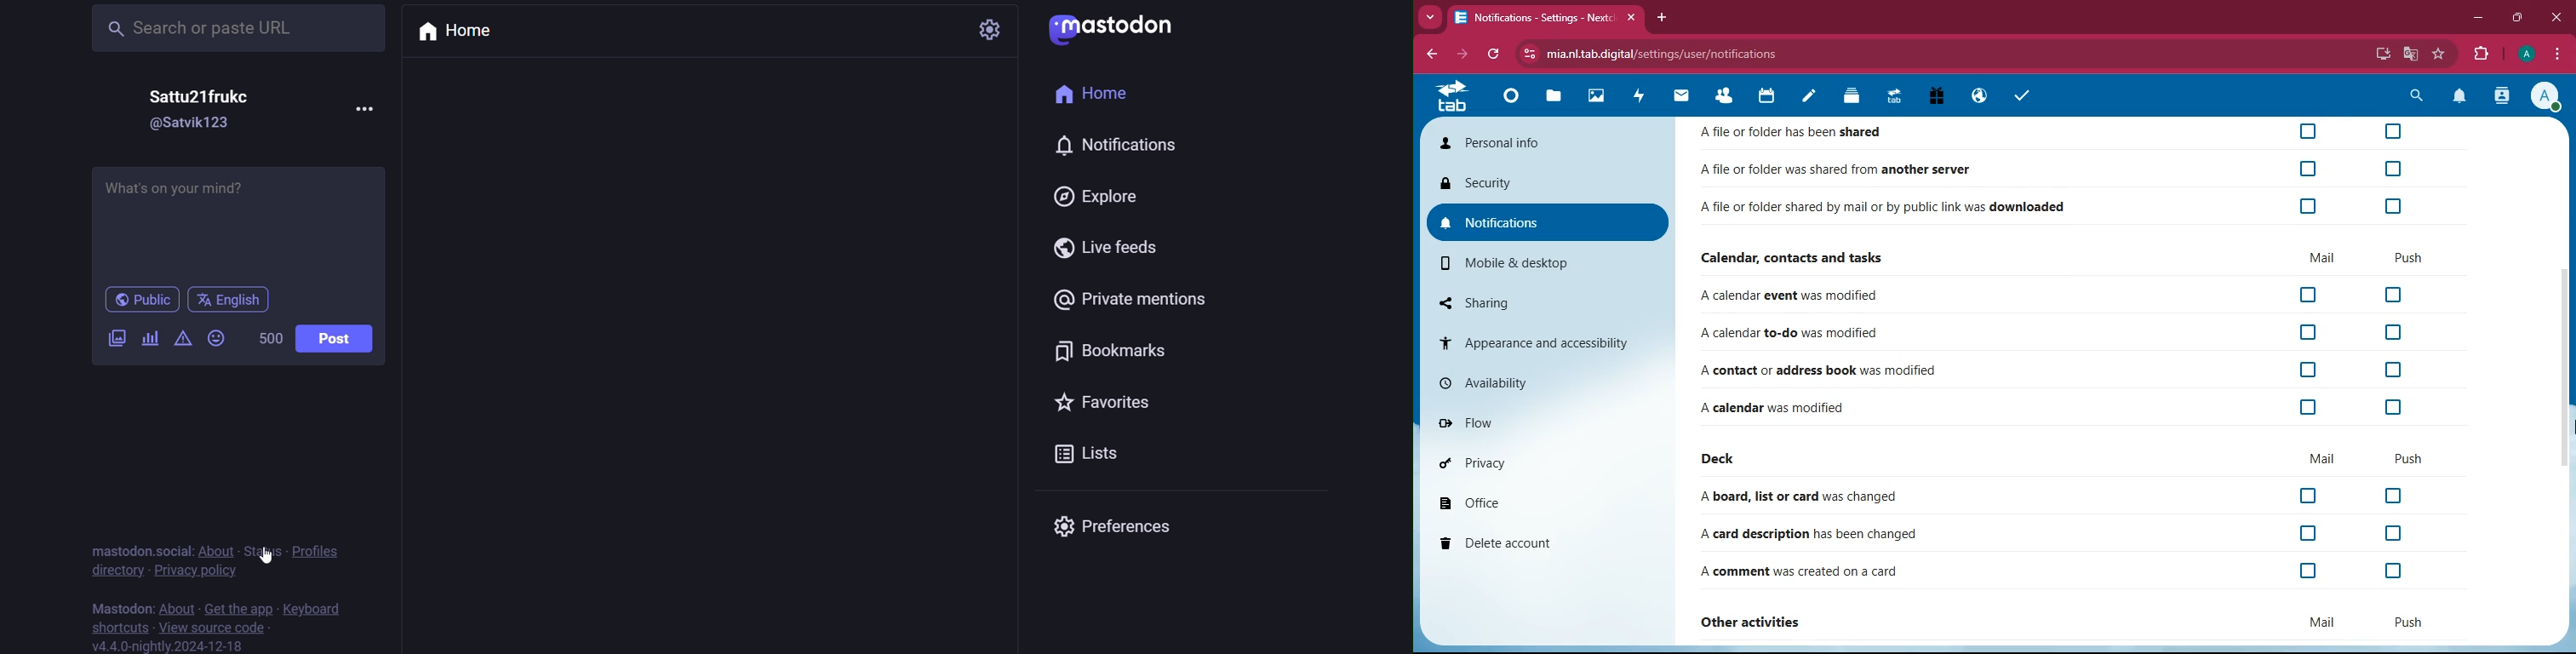 The width and height of the screenshot is (2576, 672). What do you see at coordinates (1682, 97) in the screenshot?
I see `mail` at bounding box center [1682, 97].